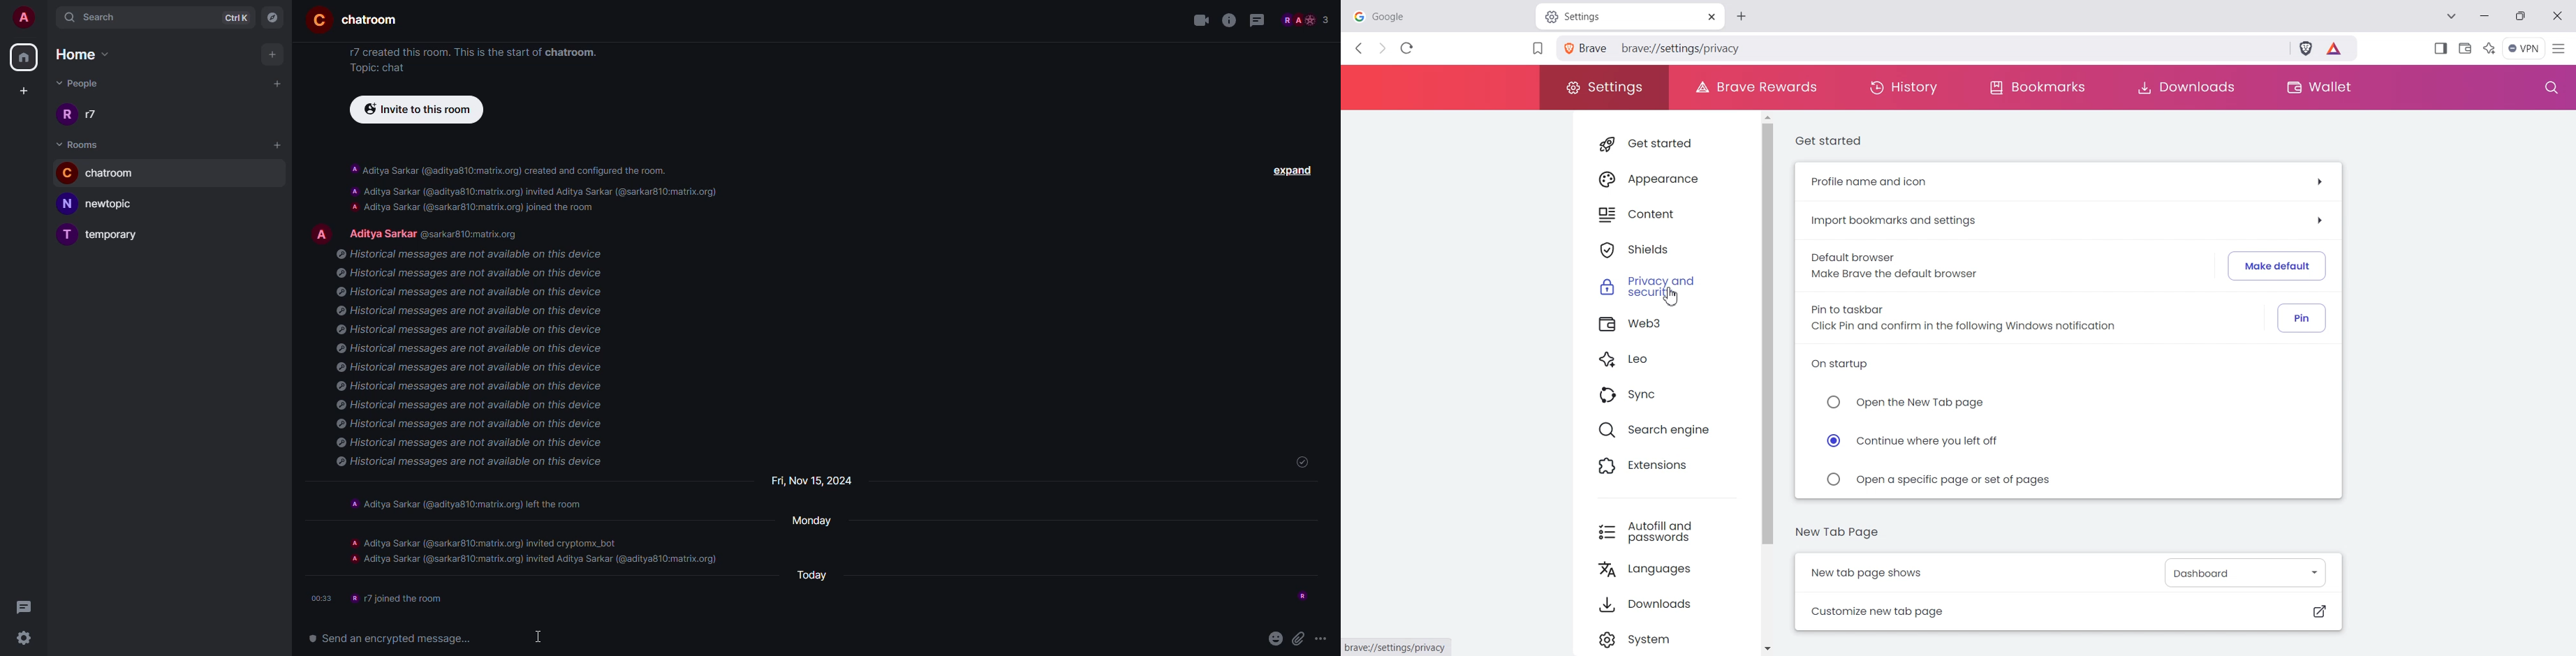 The image size is (2576, 672). I want to click on info, so click(1229, 20).